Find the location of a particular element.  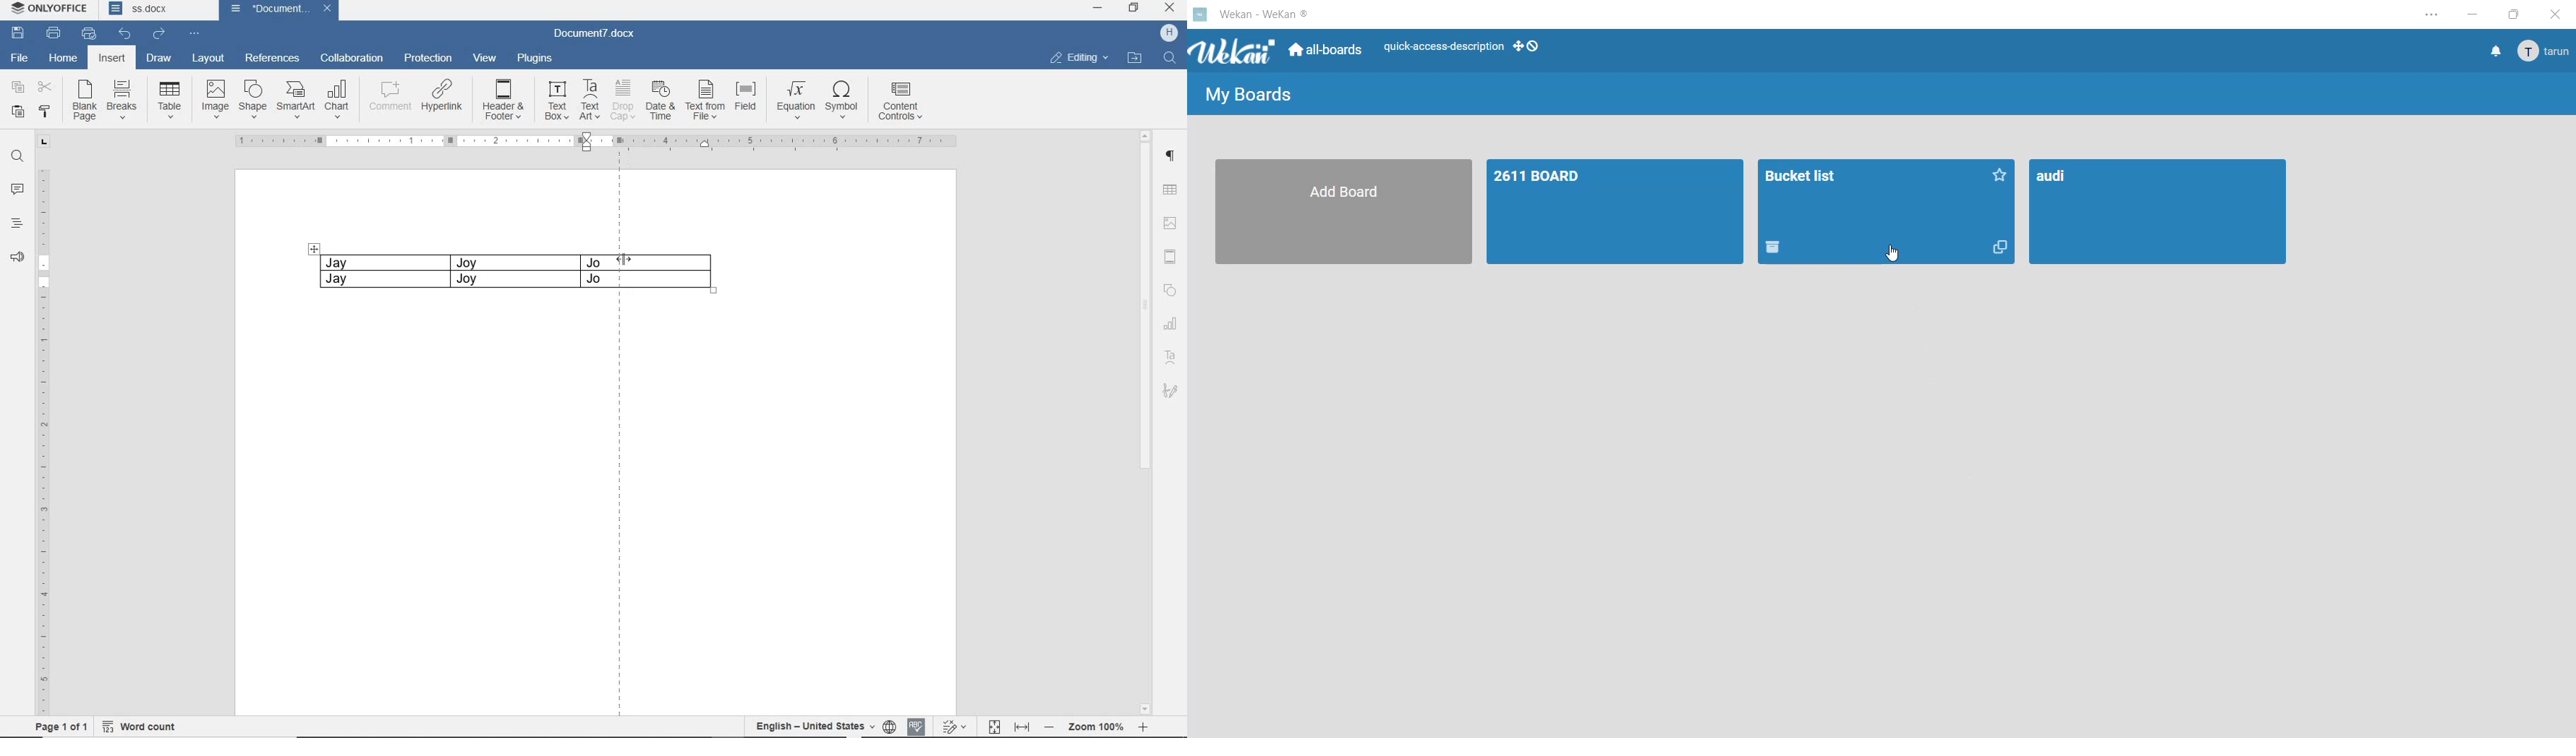

tarus is located at coordinates (2544, 51).